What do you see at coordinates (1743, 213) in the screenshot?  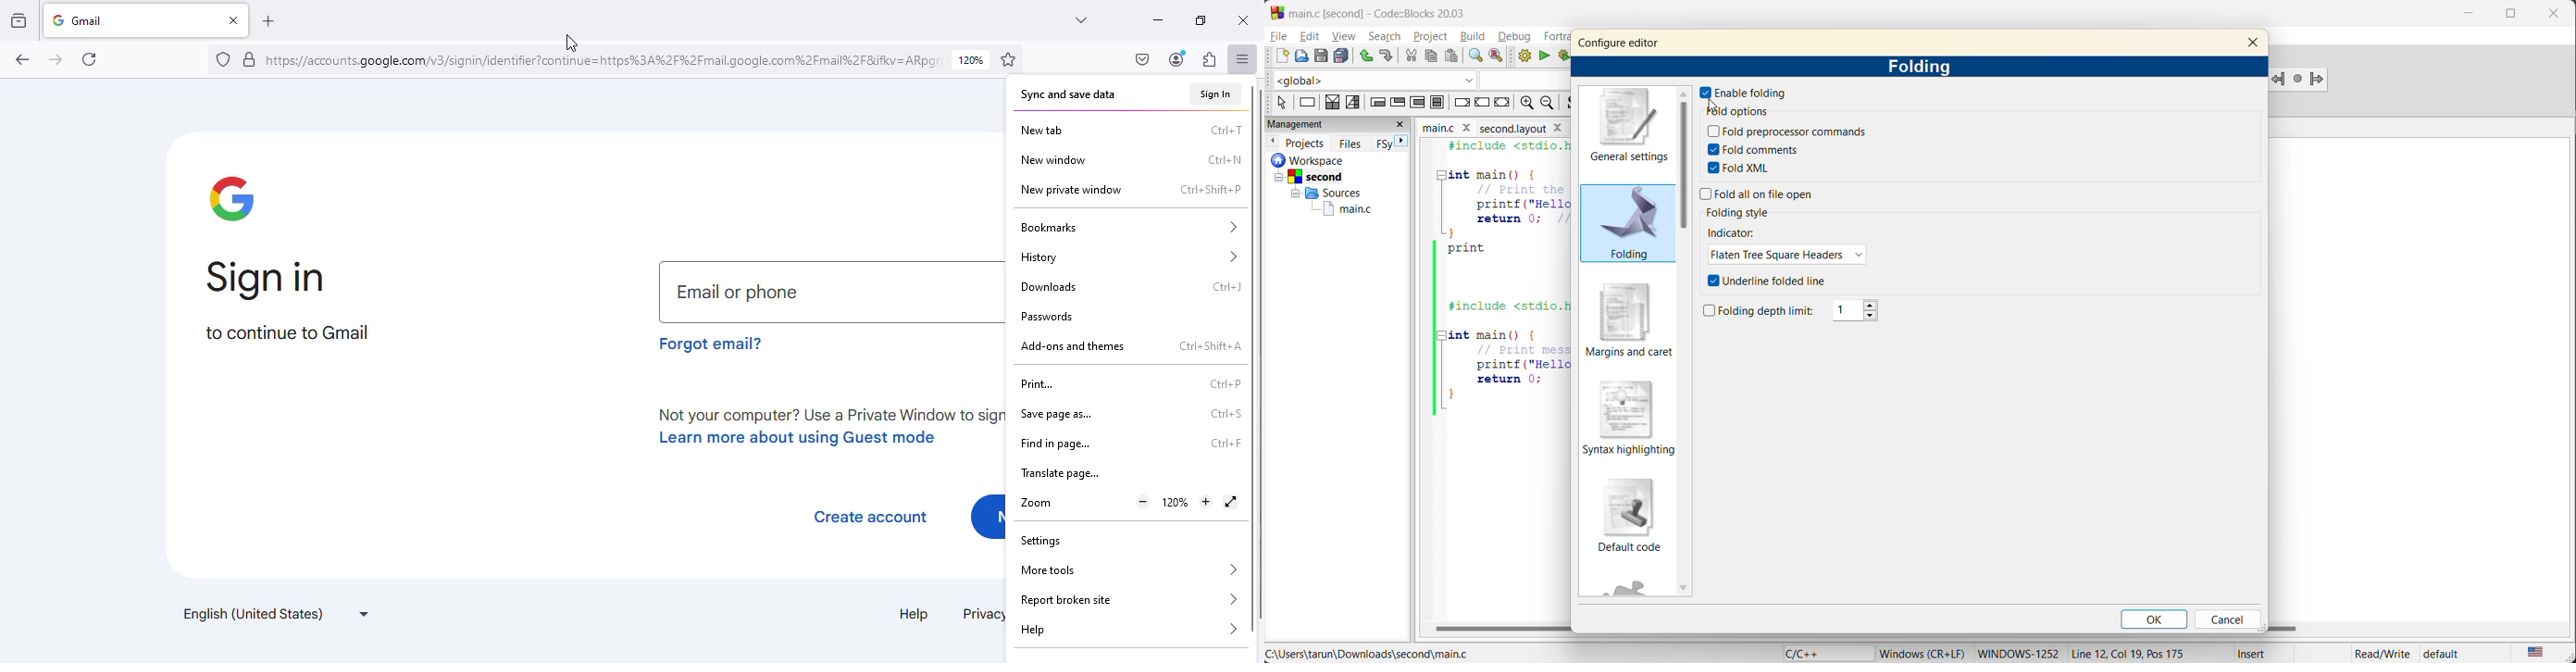 I see `folding style` at bounding box center [1743, 213].